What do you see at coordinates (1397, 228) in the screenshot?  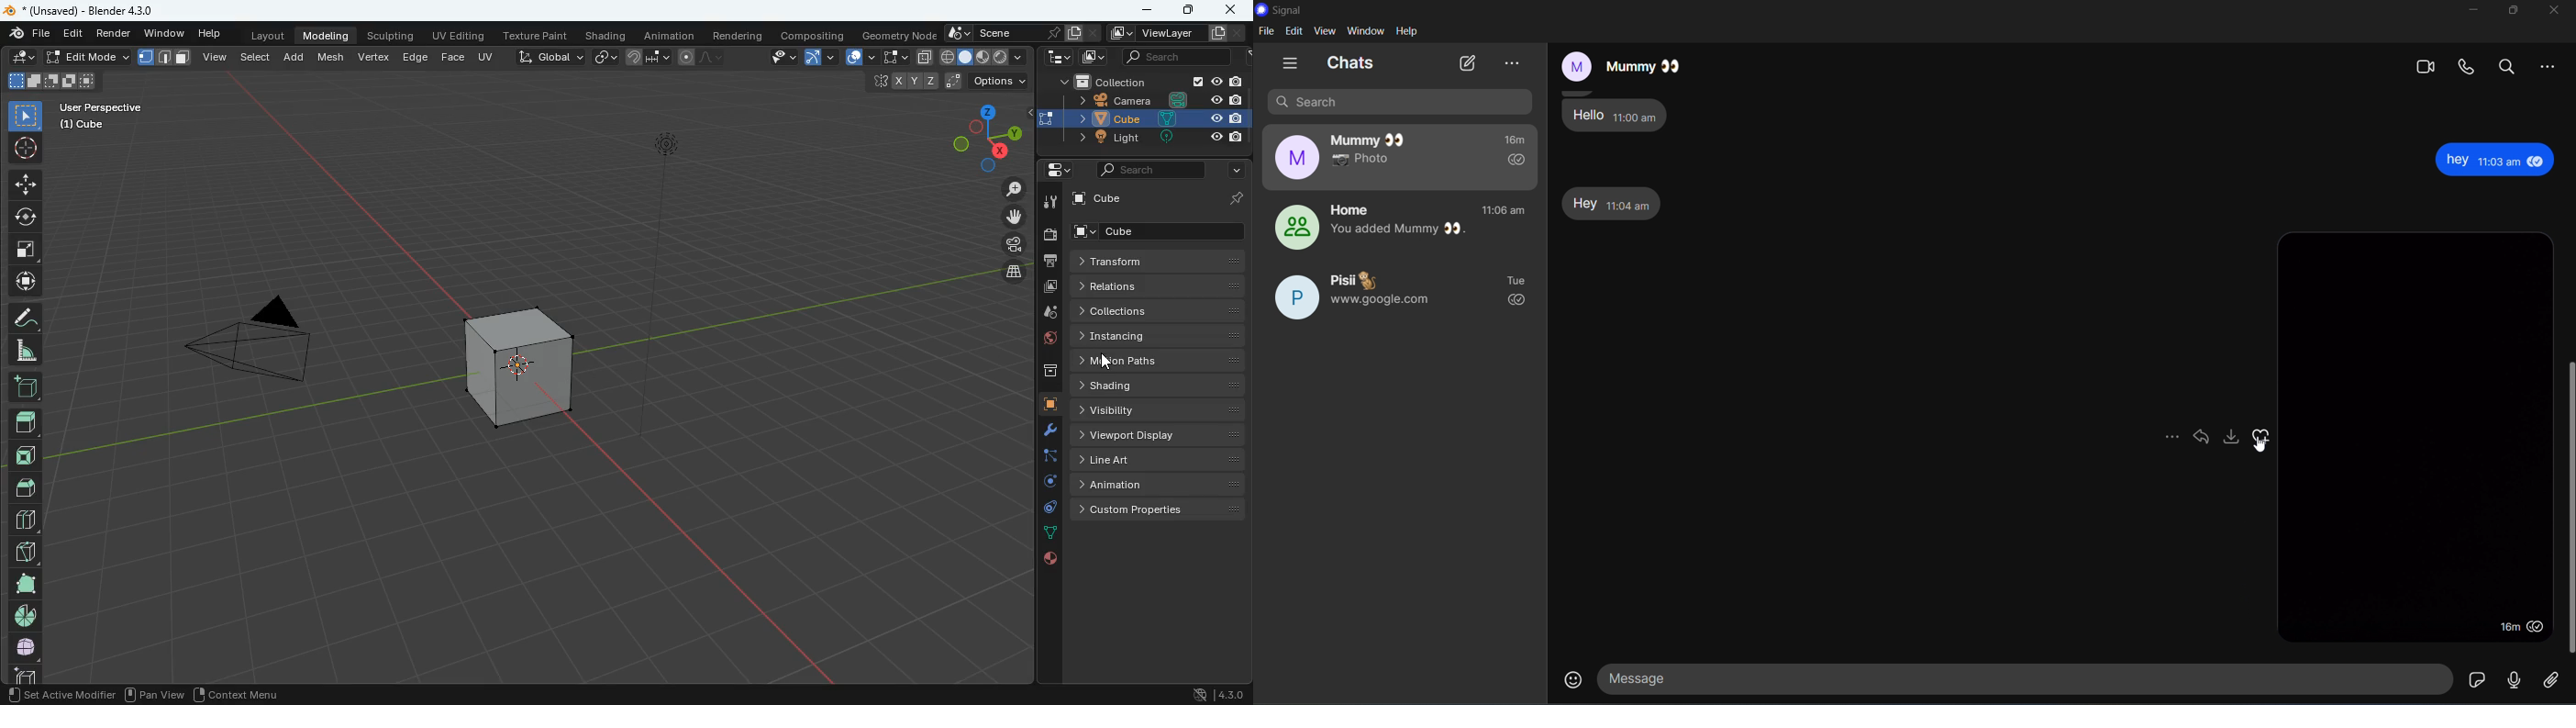 I see `home group chat` at bounding box center [1397, 228].